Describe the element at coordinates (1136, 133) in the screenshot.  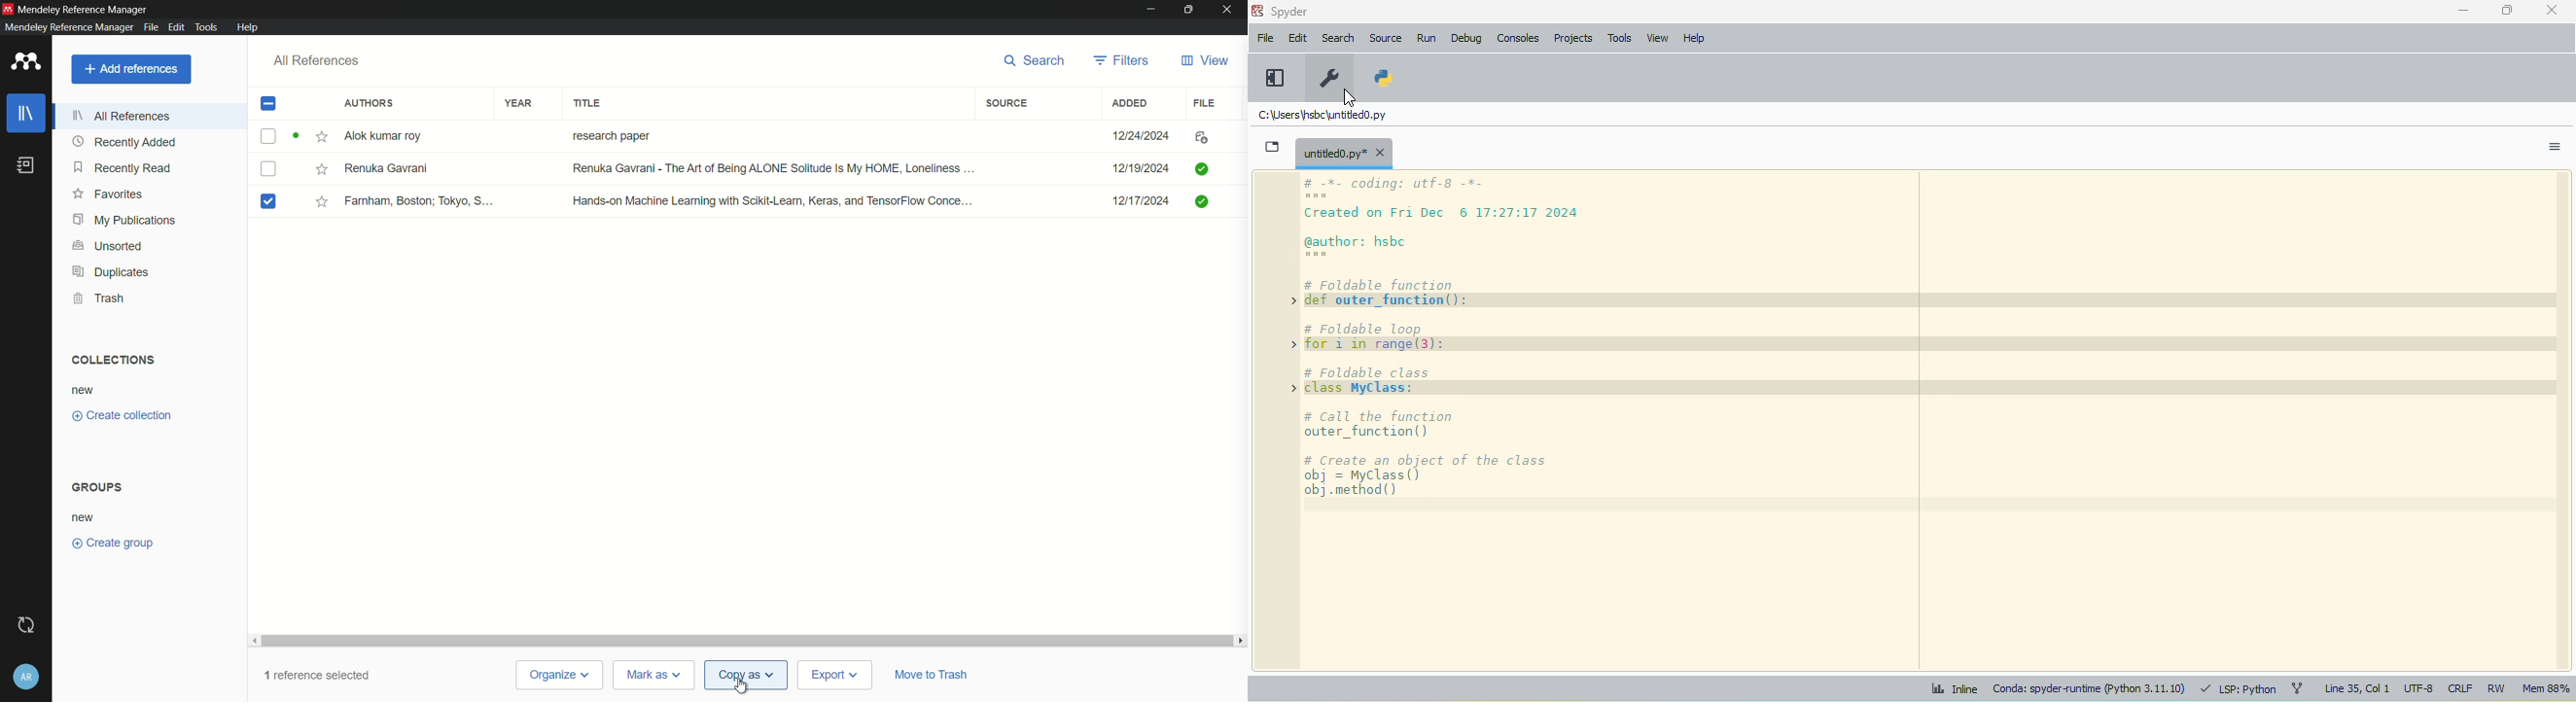
I see `12/24/2024` at that location.